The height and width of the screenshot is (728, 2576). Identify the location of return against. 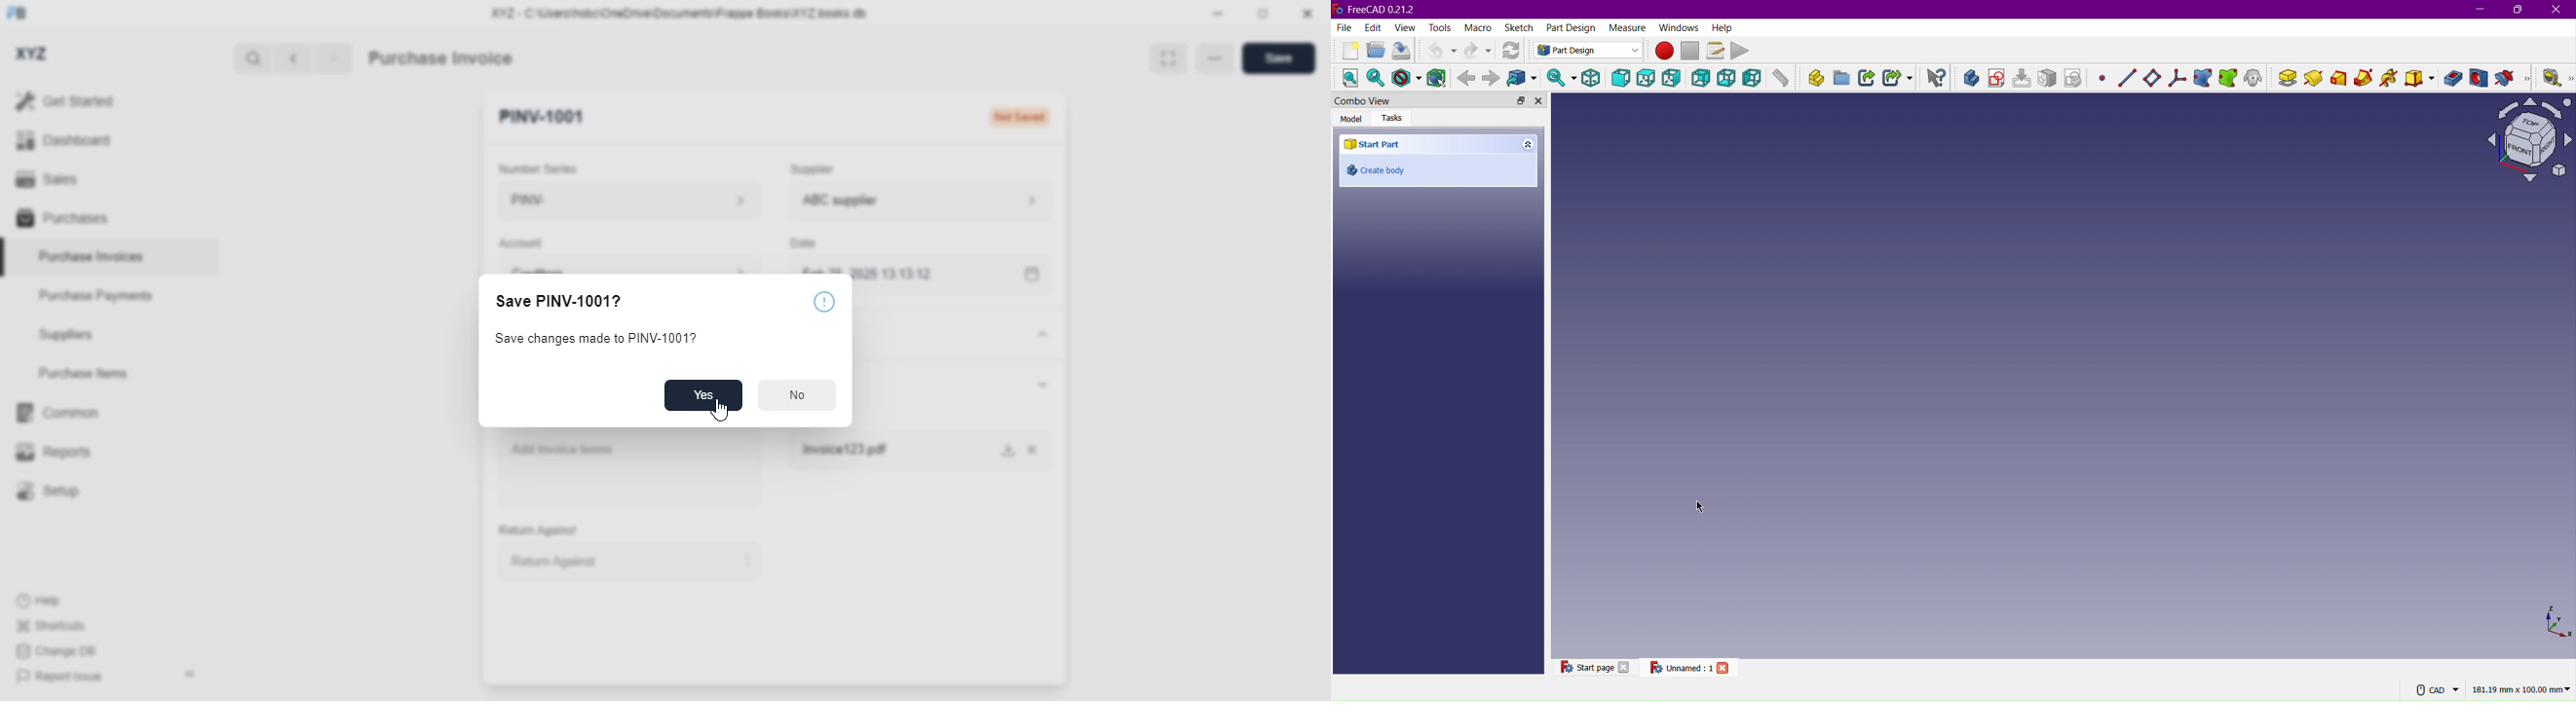
(537, 531).